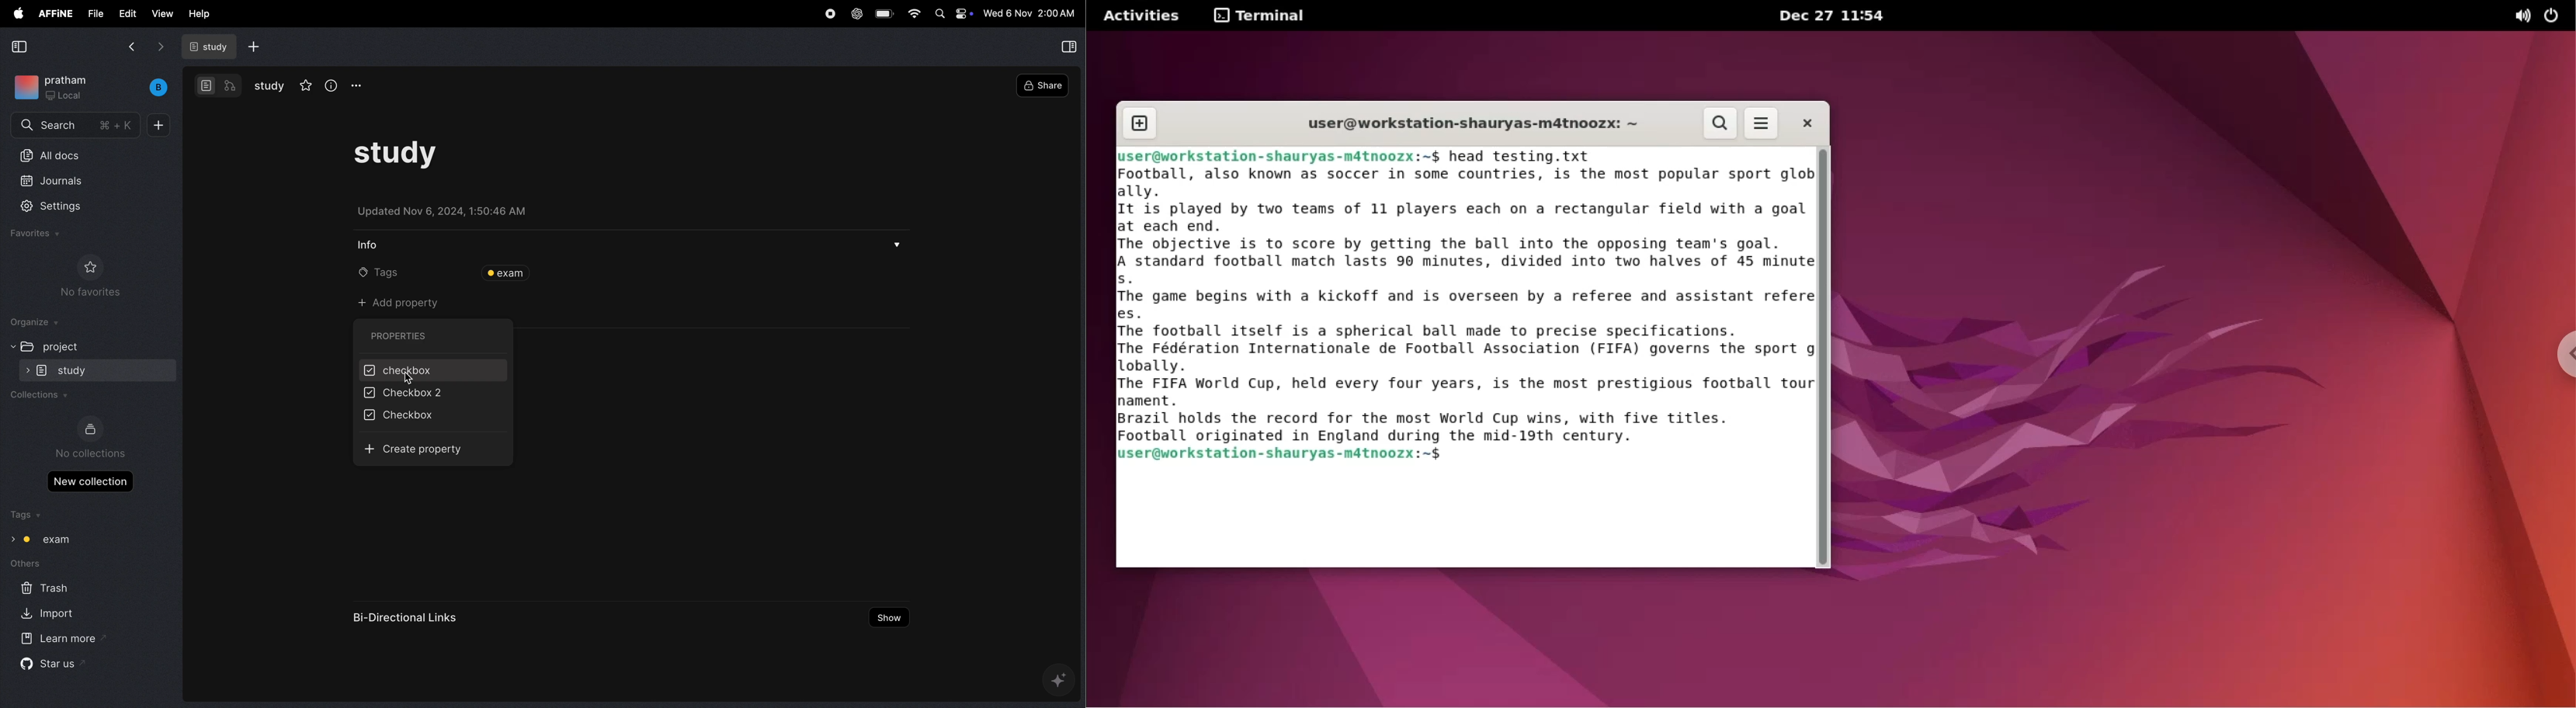 The height and width of the screenshot is (728, 2576). I want to click on show, so click(889, 618).